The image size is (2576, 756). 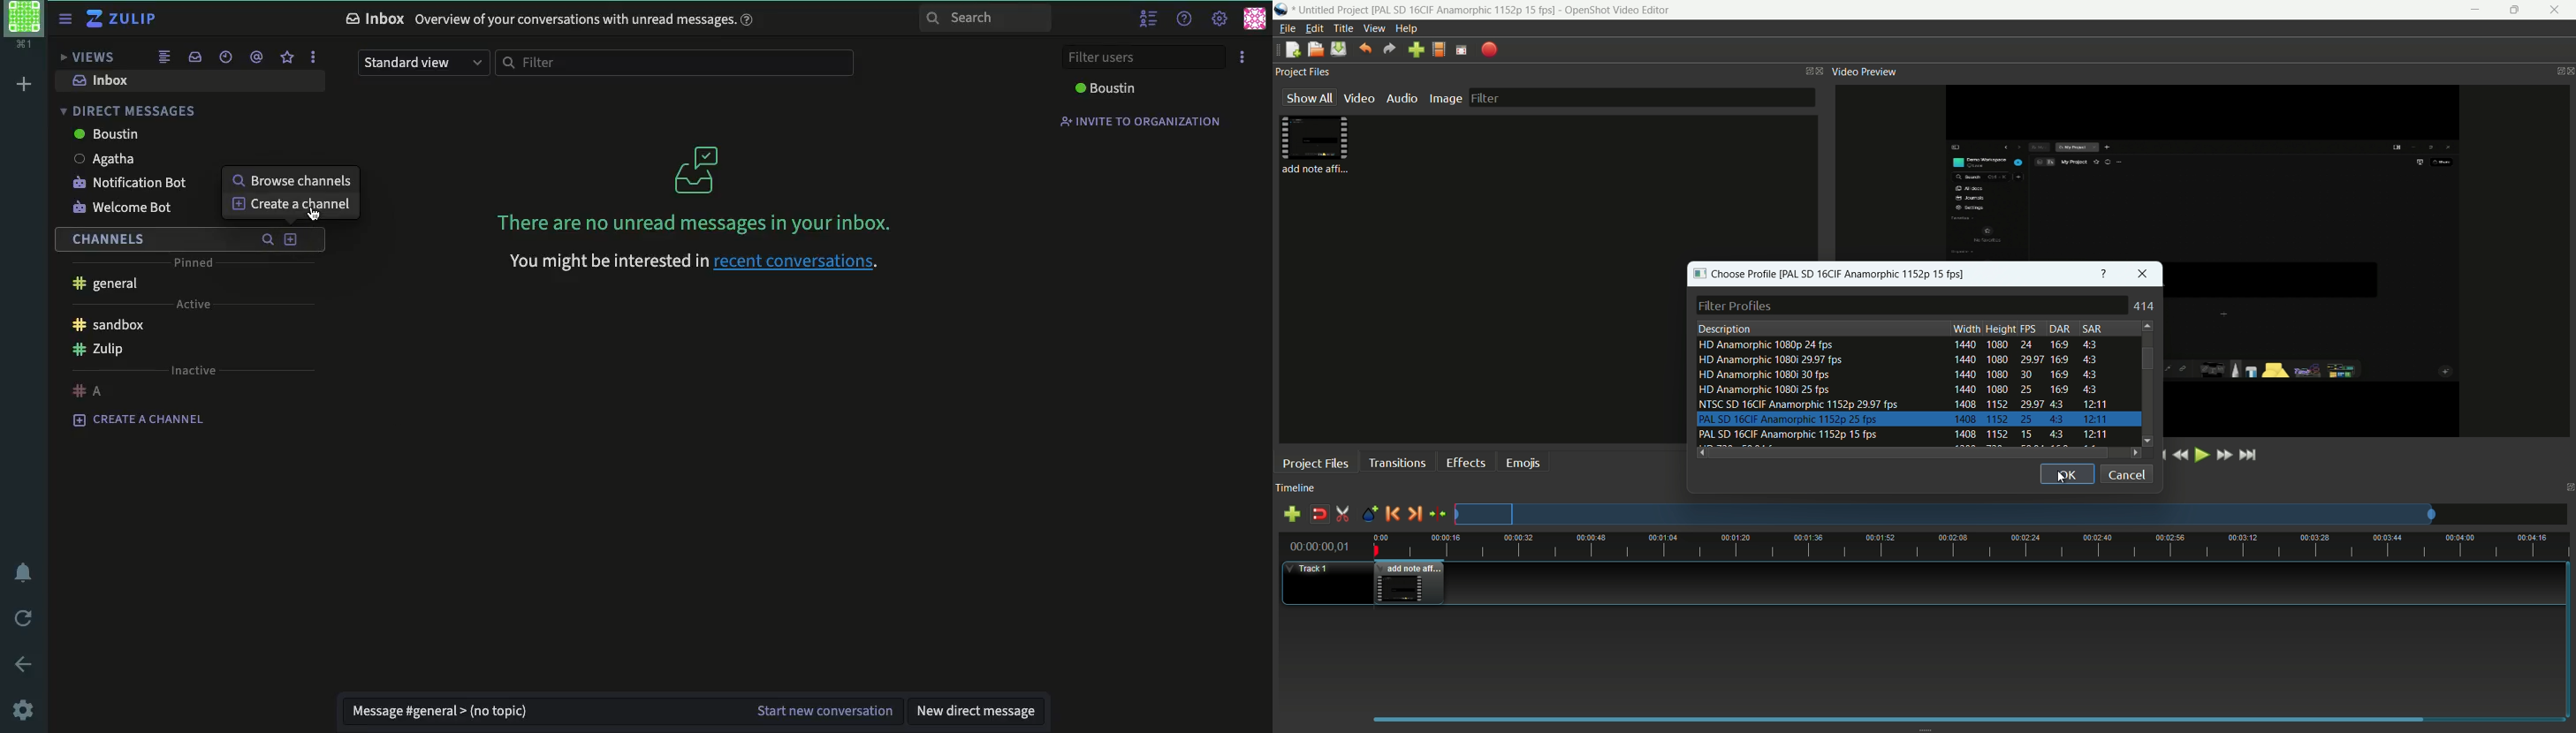 What do you see at coordinates (2030, 329) in the screenshot?
I see `fps` at bounding box center [2030, 329].